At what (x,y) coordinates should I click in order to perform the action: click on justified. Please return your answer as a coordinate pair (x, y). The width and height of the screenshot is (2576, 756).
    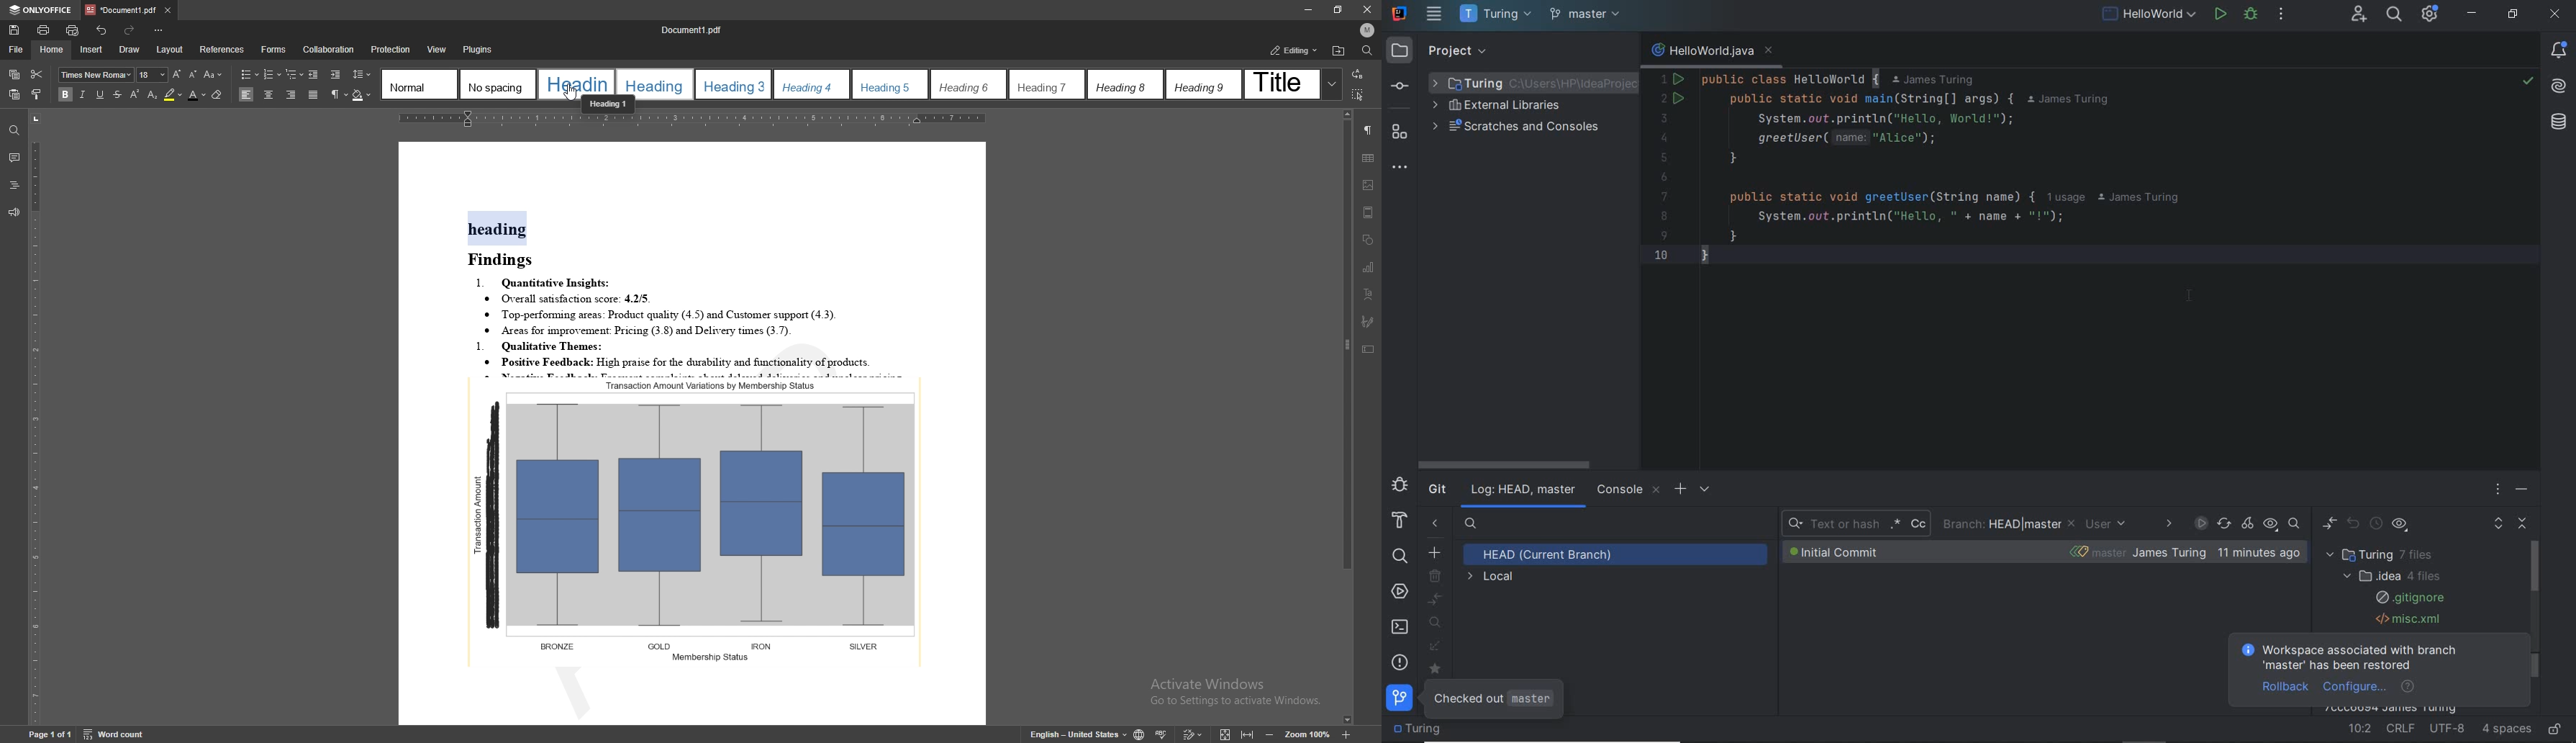
    Looking at the image, I should click on (314, 95).